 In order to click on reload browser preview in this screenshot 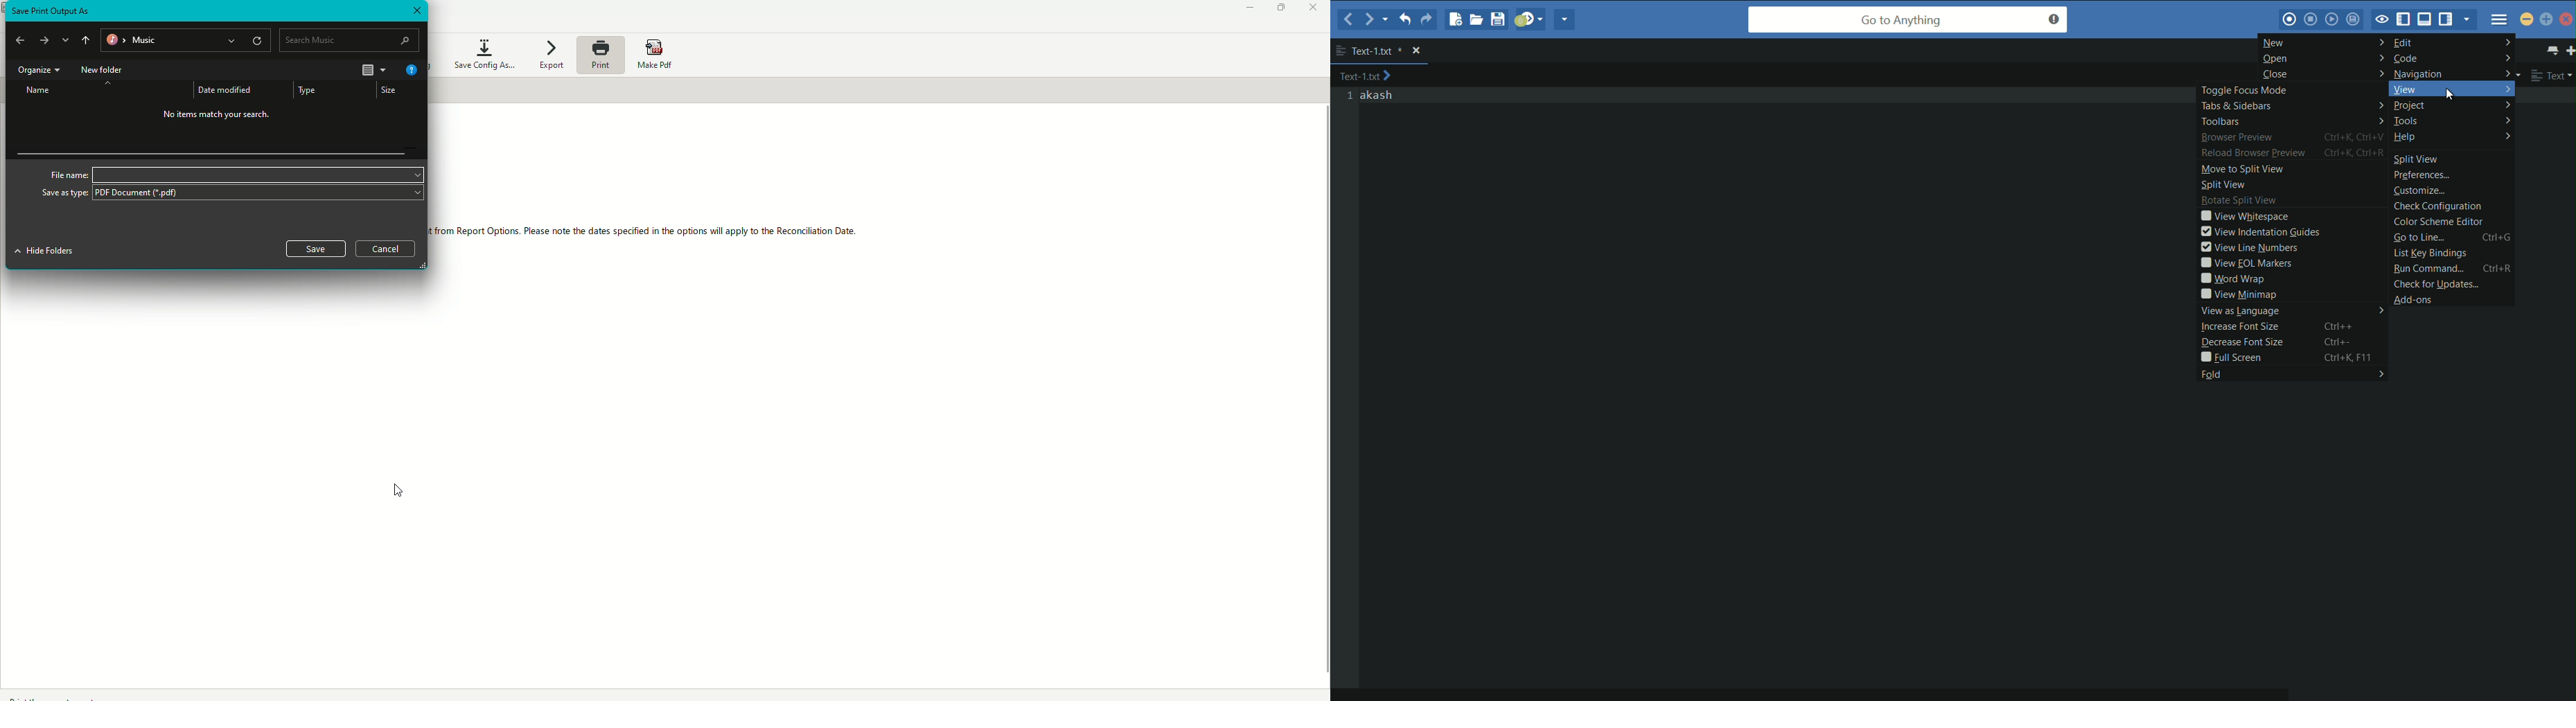, I will do `click(2292, 153)`.